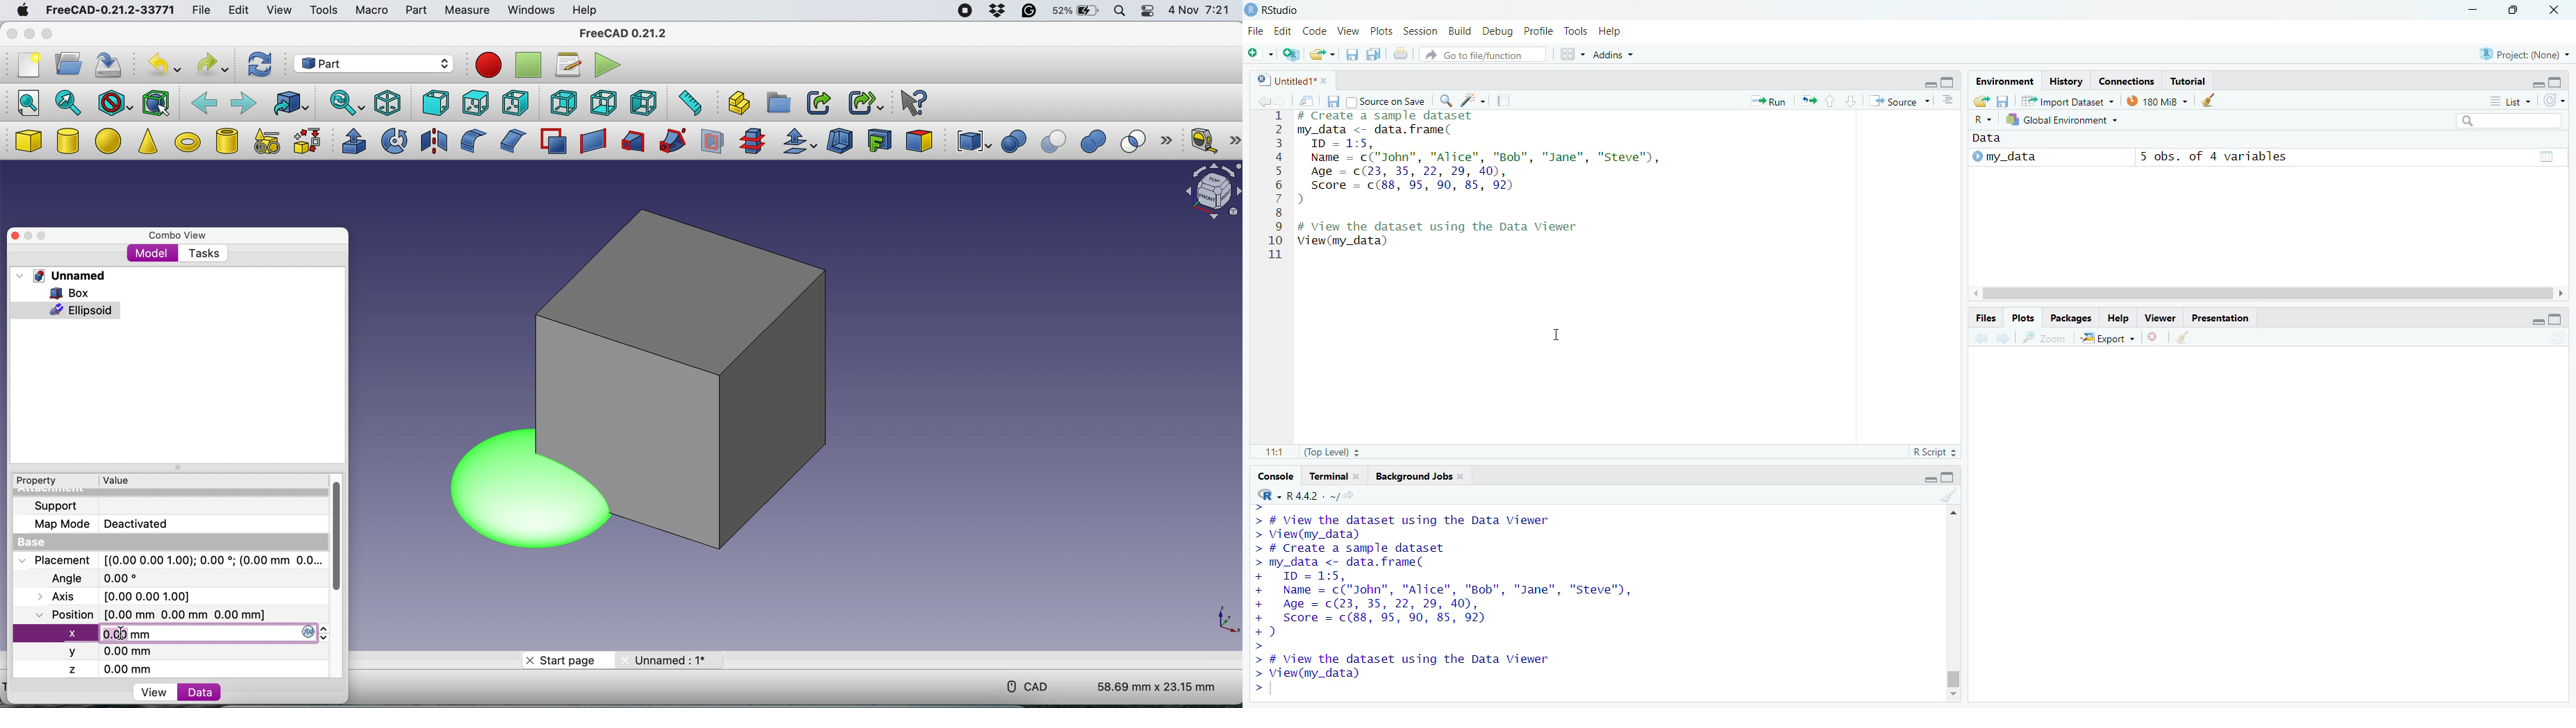 Image resolution: width=2576 pixels, height=728 pixels. What do you see at coordinates (2152, 339) in the screenshot?
I see `Close file` at bounding box center [2152, 339].